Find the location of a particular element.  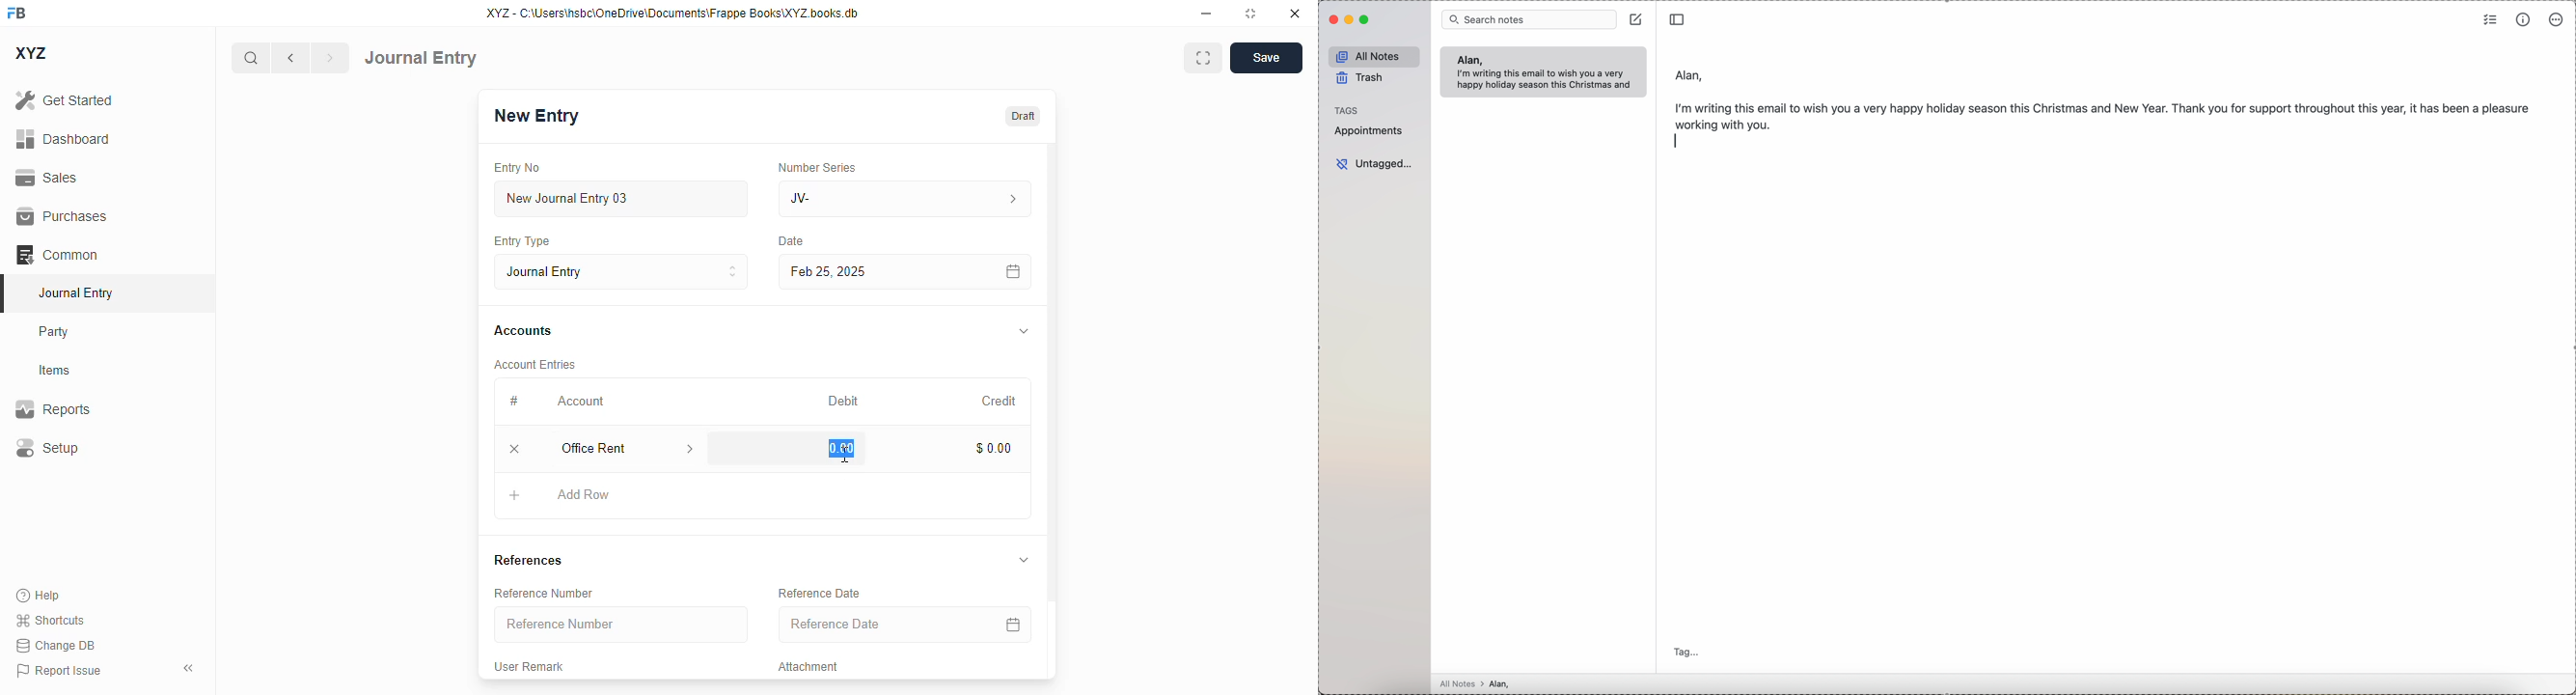

report issue is located at coordinates (59, 671).